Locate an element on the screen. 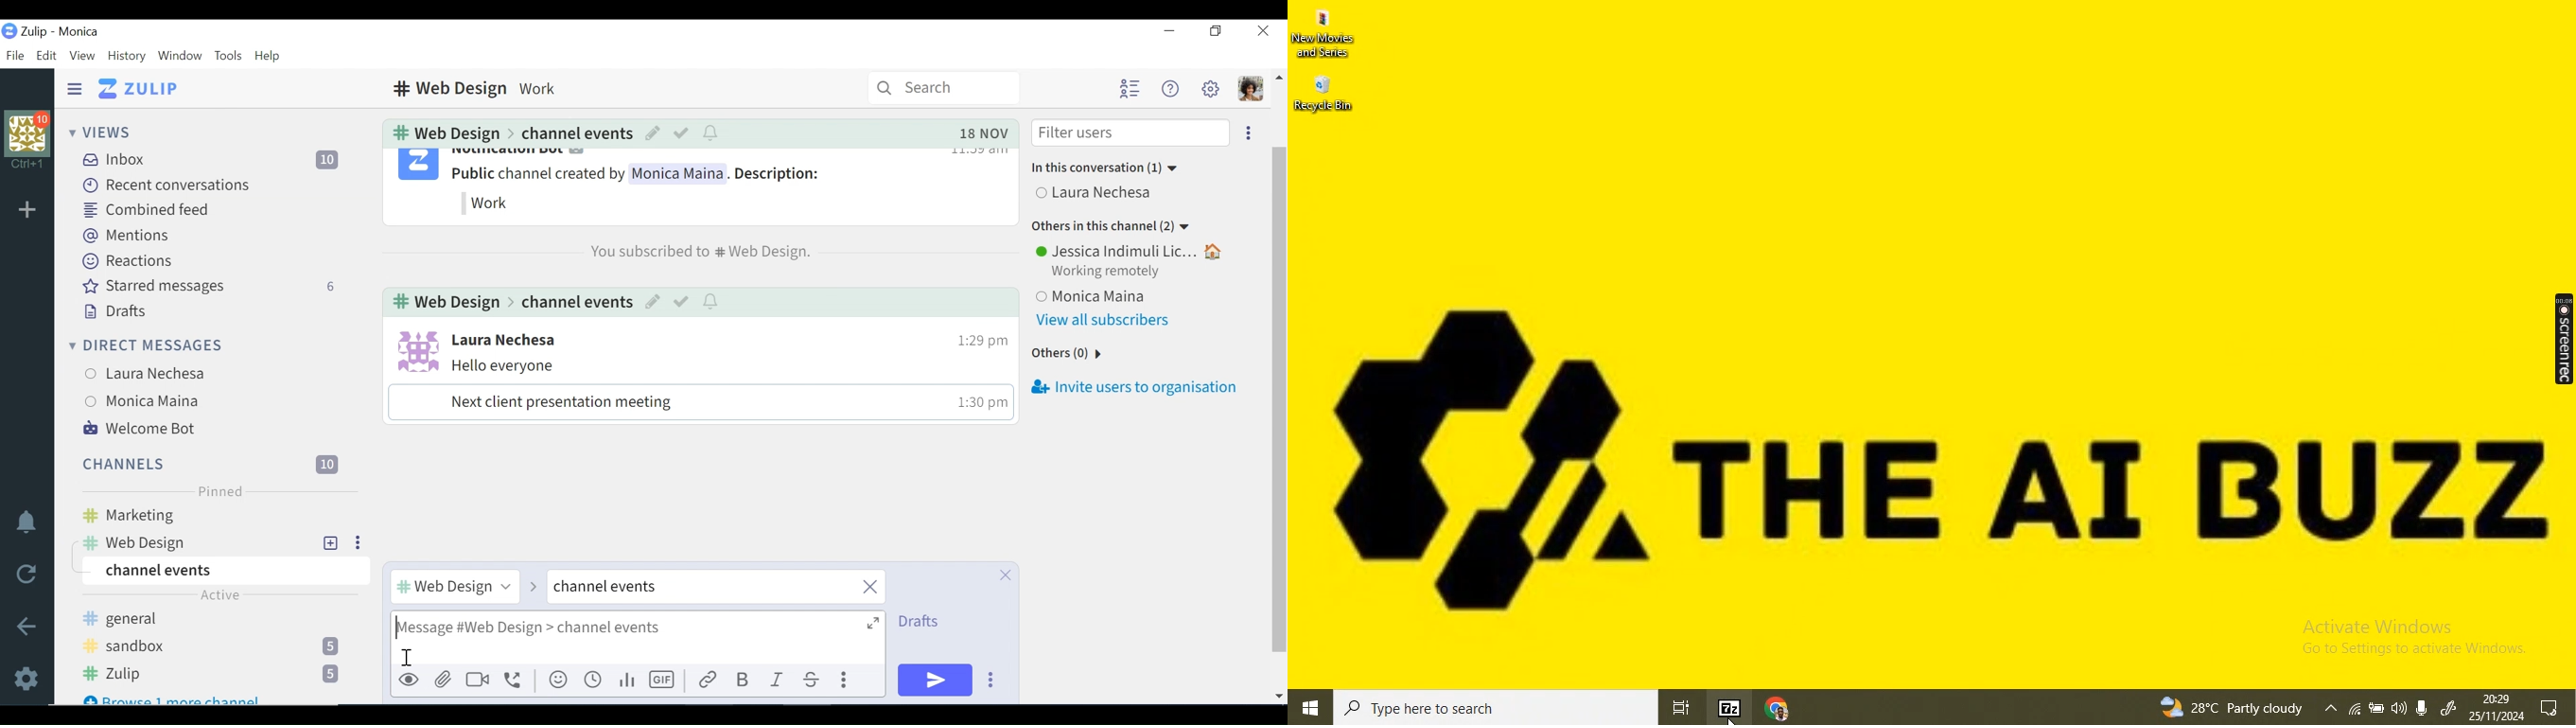 This screenshot has height=728, width=2576. #channel is located at coordinates (453, 585).